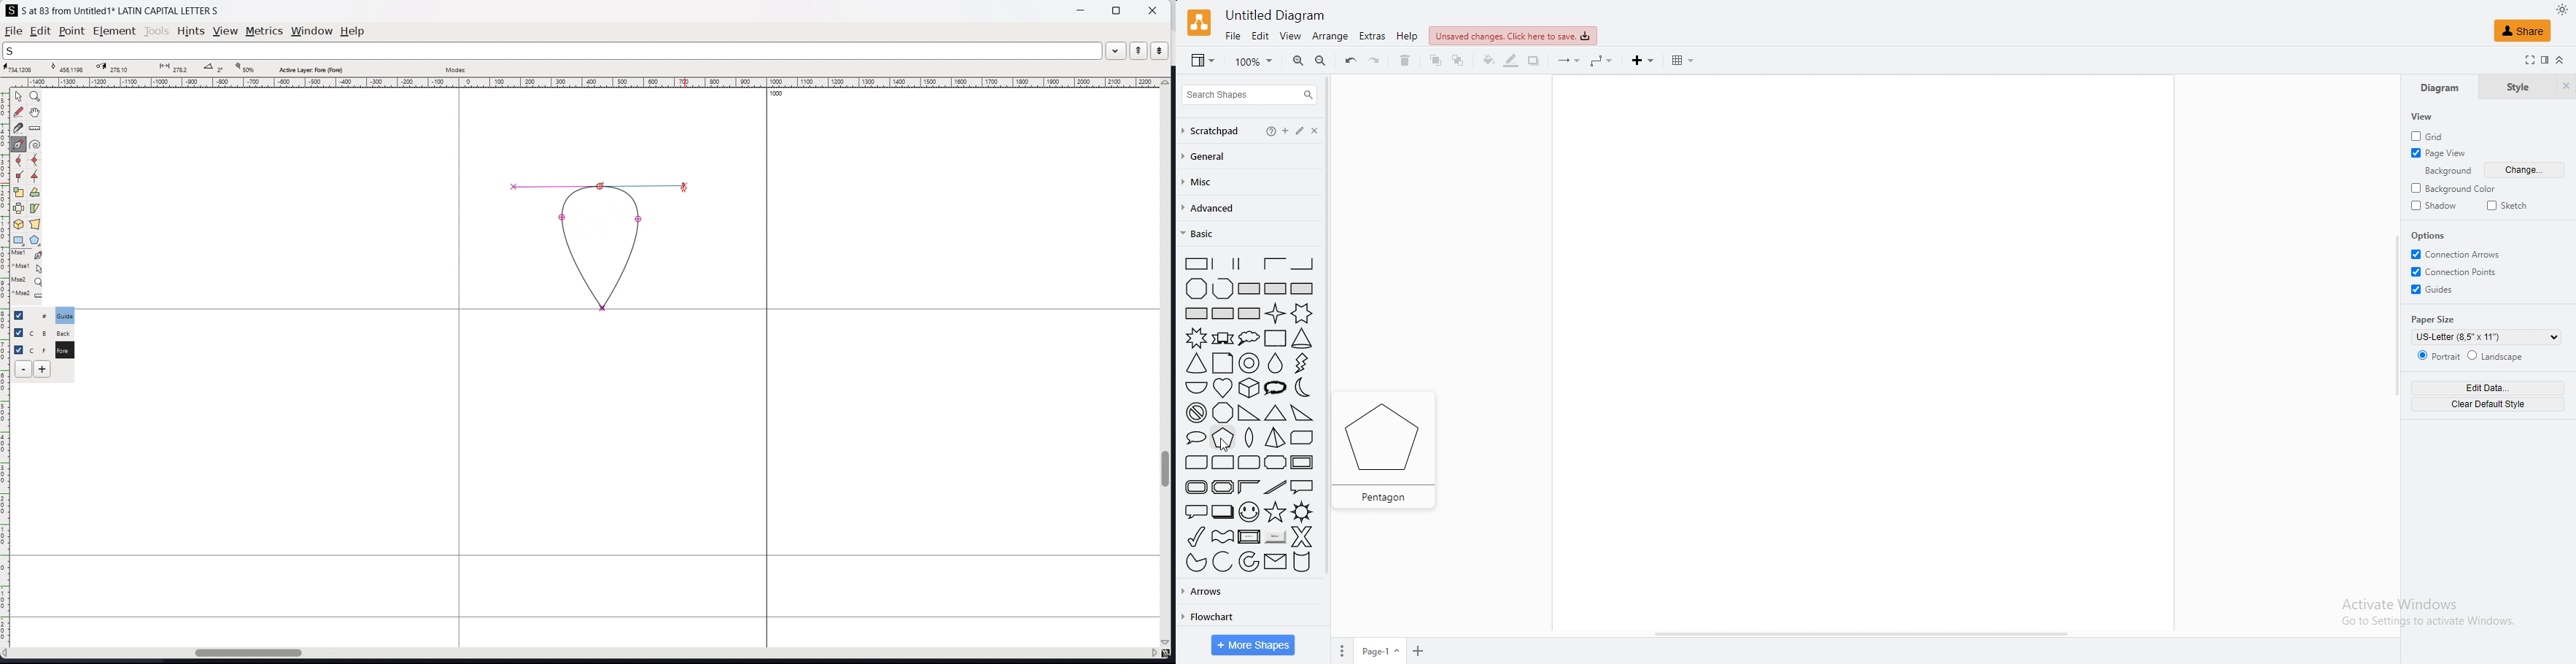  I want to click on edit, so click(1260, 36).